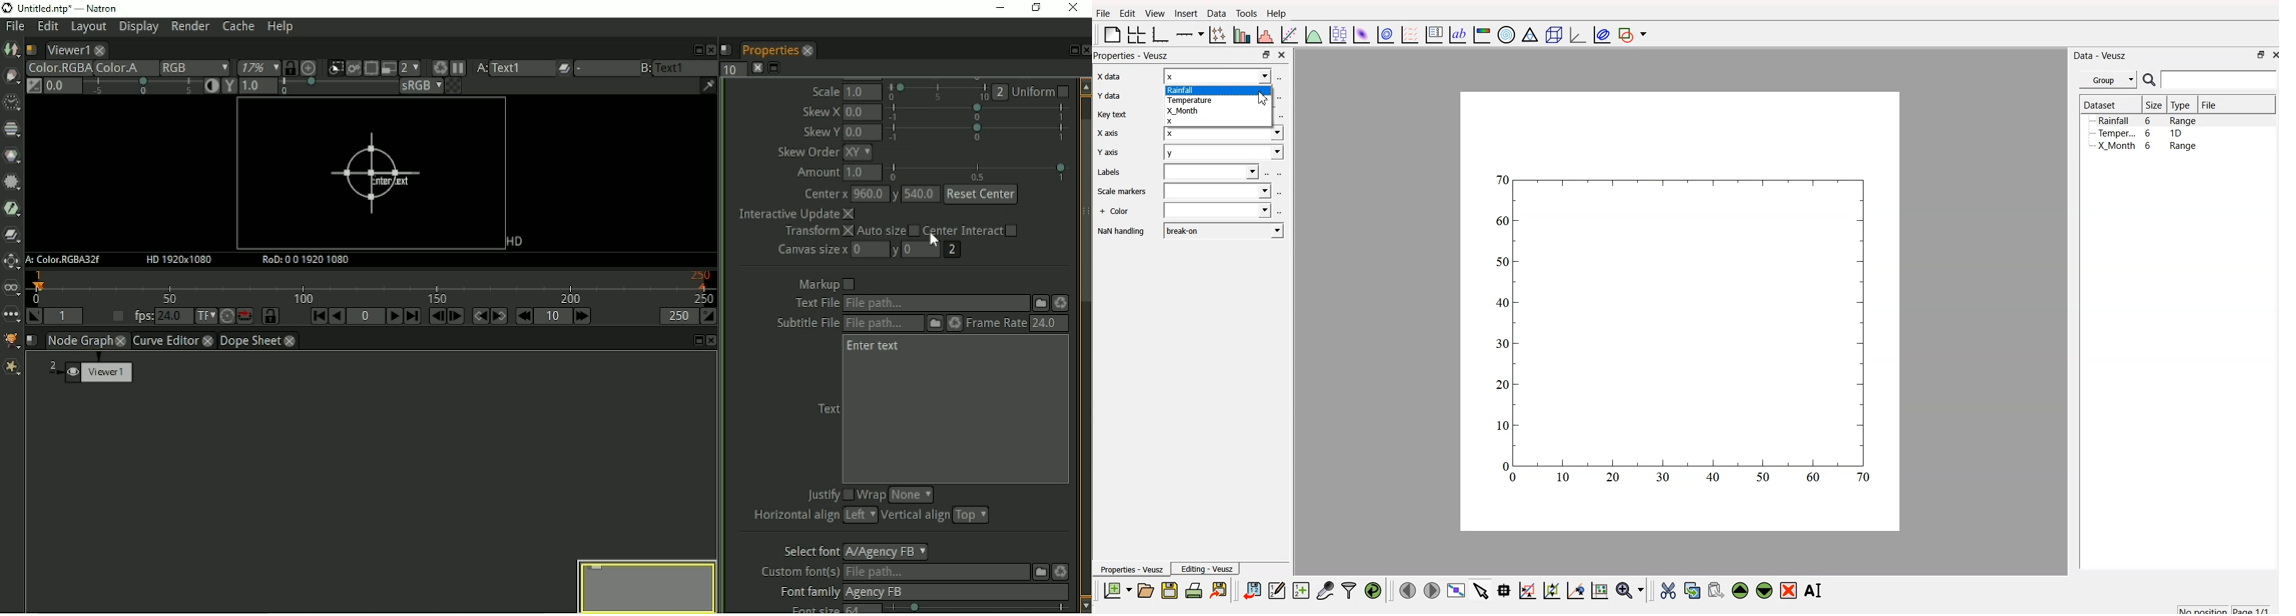 This screenshot has width=2296, height=616. Describe the element at coordinates (1265, 55) in the screenshot. I see `maximize` at that location.